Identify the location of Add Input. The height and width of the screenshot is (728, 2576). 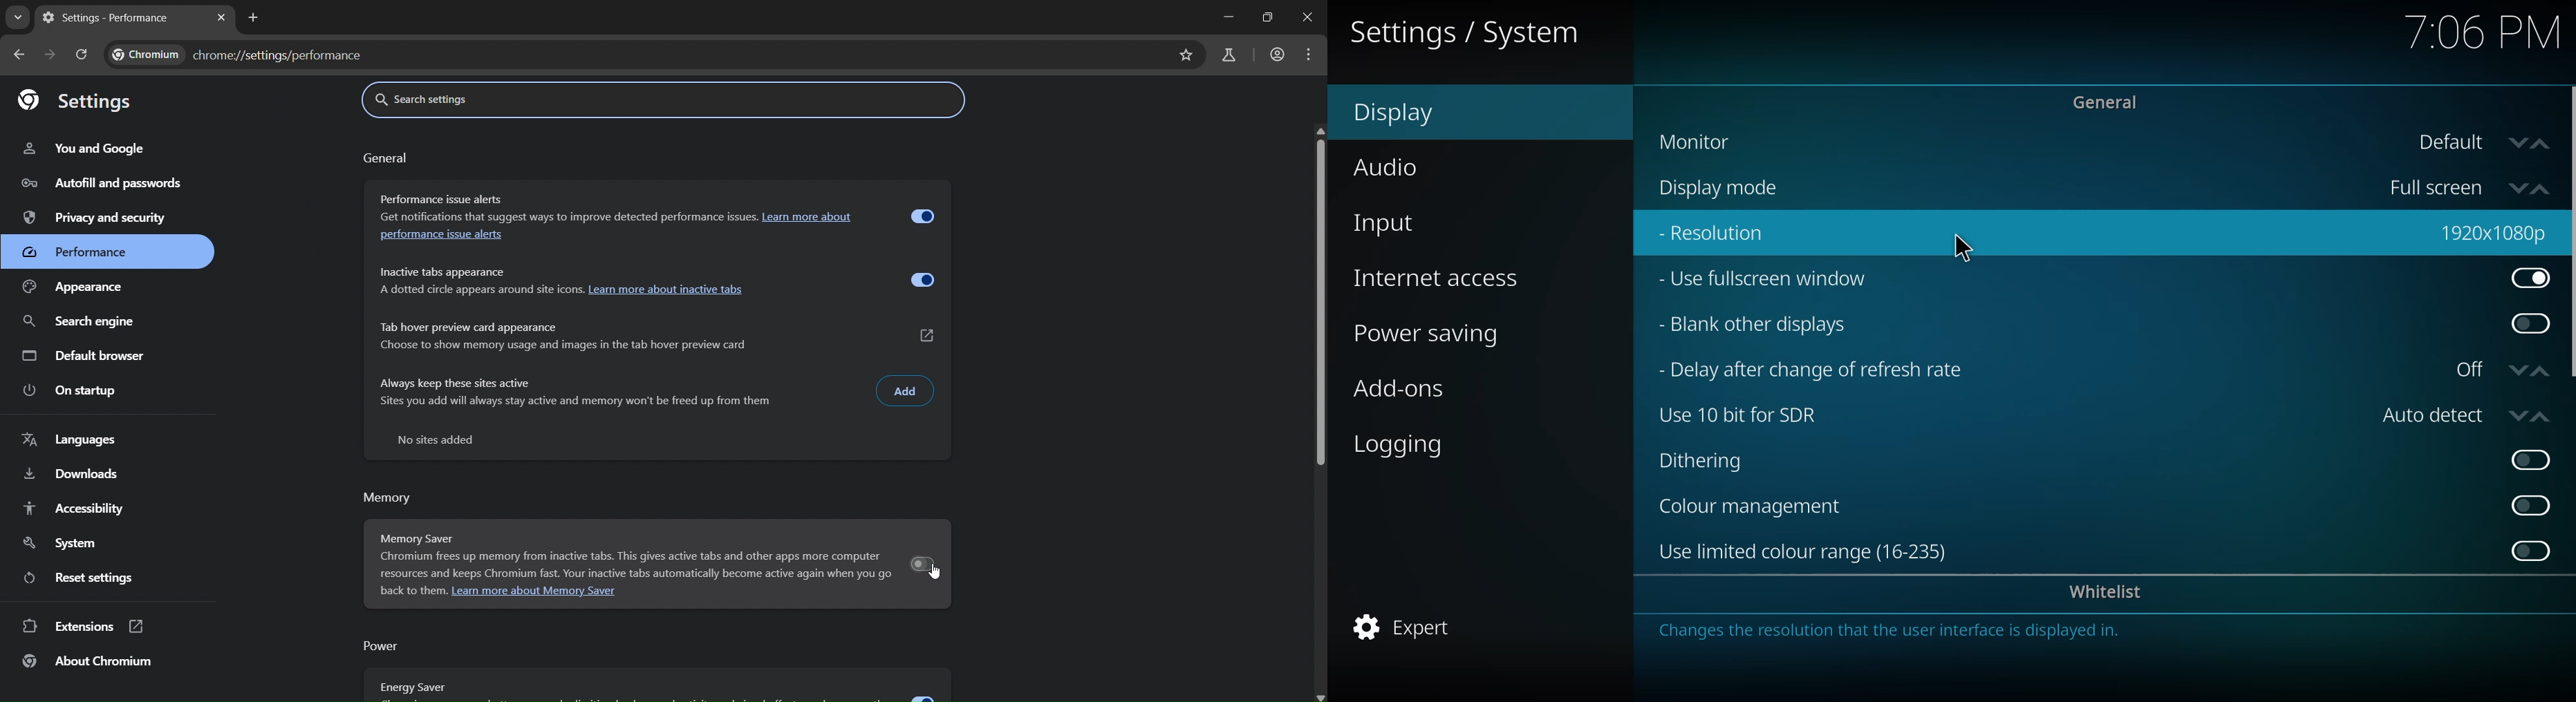
(906, 392).